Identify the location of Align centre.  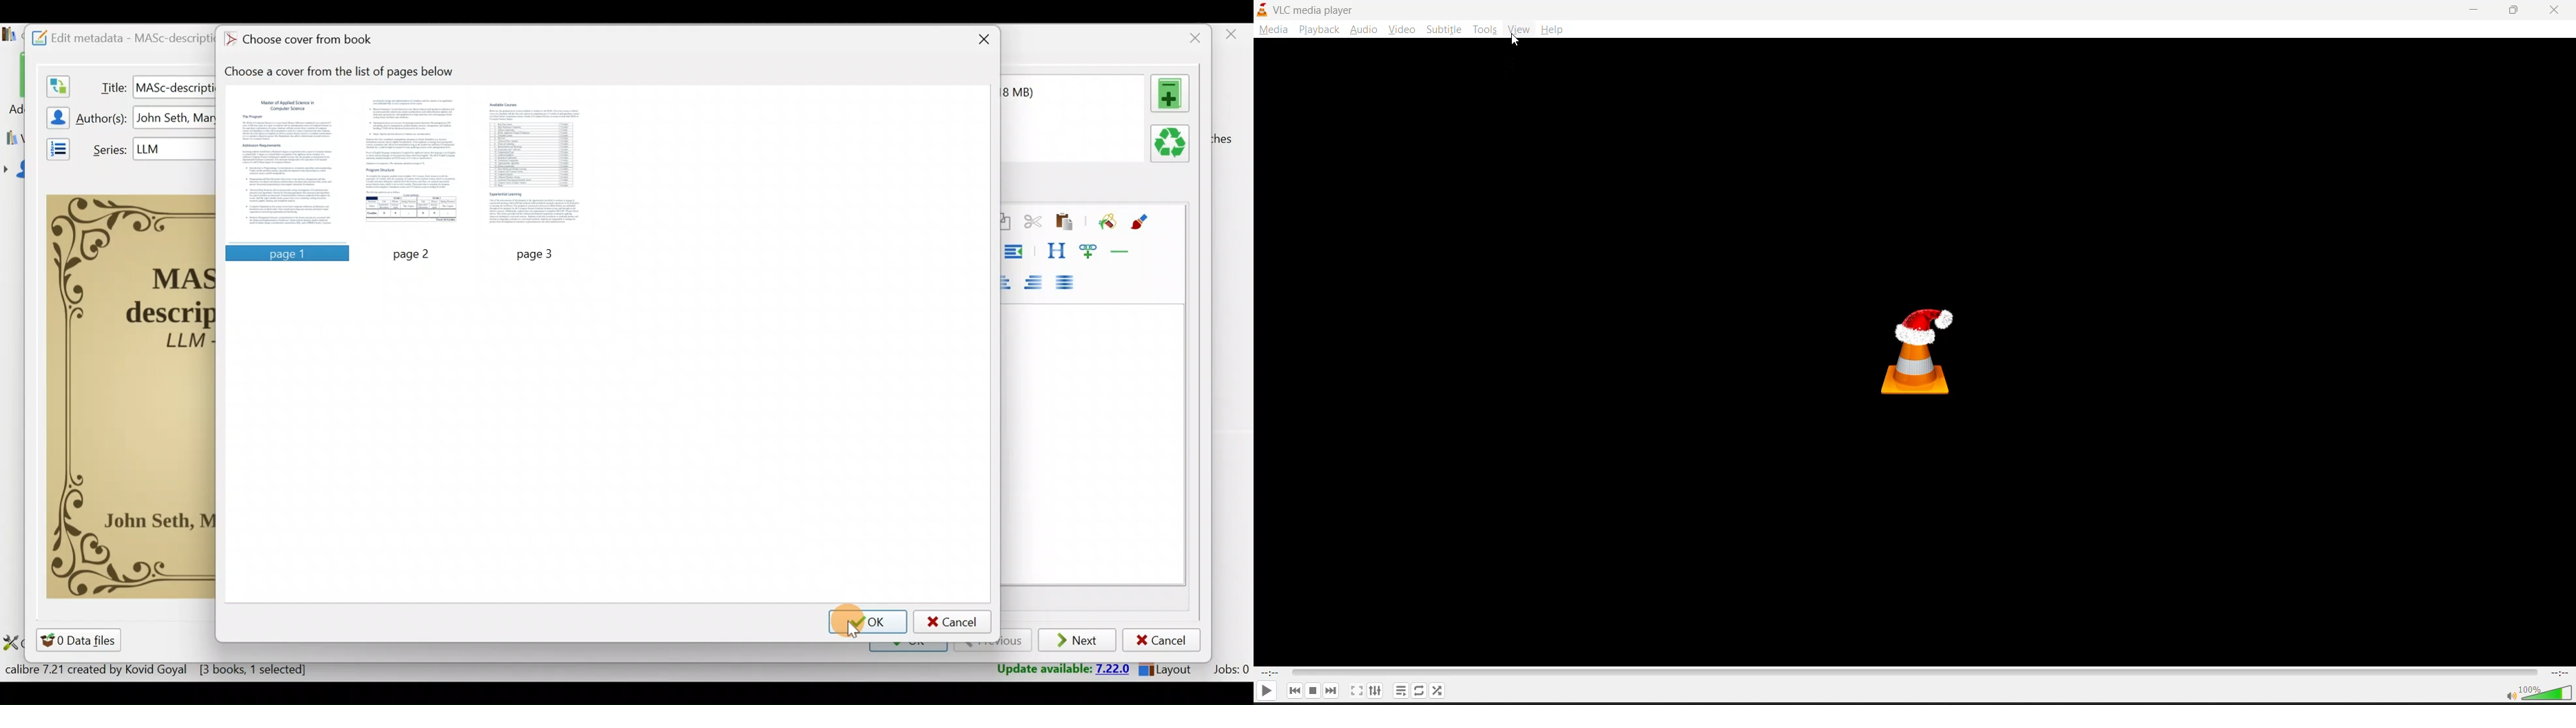
(1012, 280).